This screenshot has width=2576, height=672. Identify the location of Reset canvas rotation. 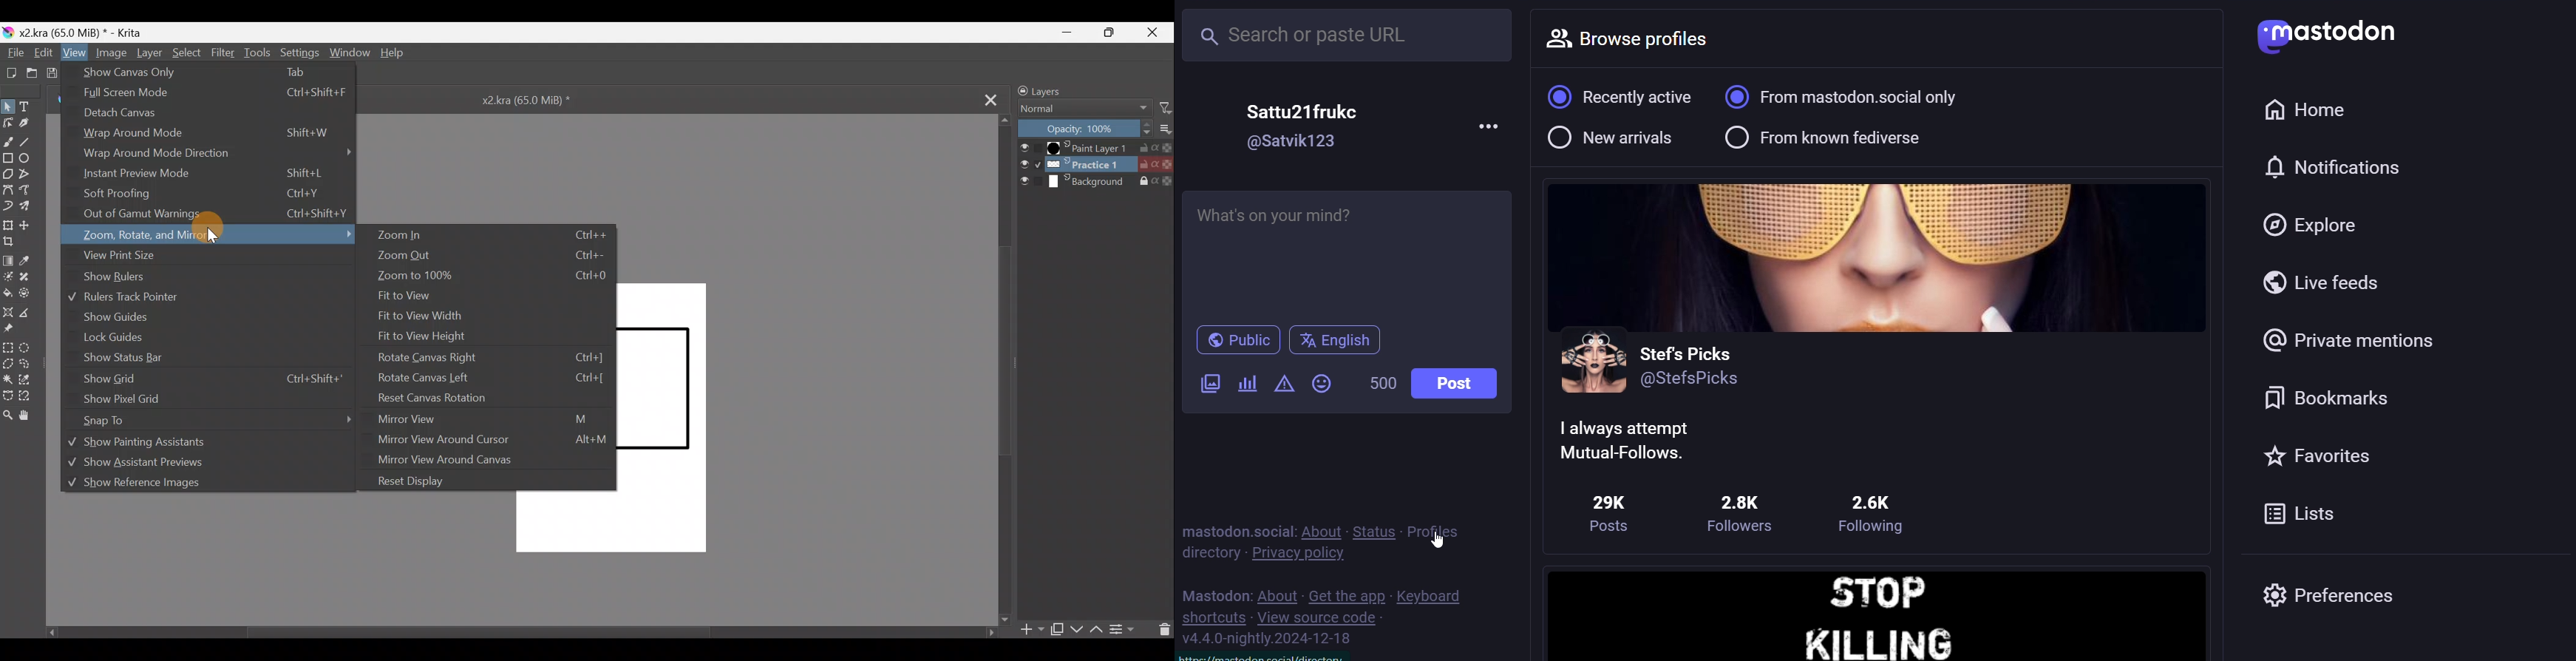
(487, 398).